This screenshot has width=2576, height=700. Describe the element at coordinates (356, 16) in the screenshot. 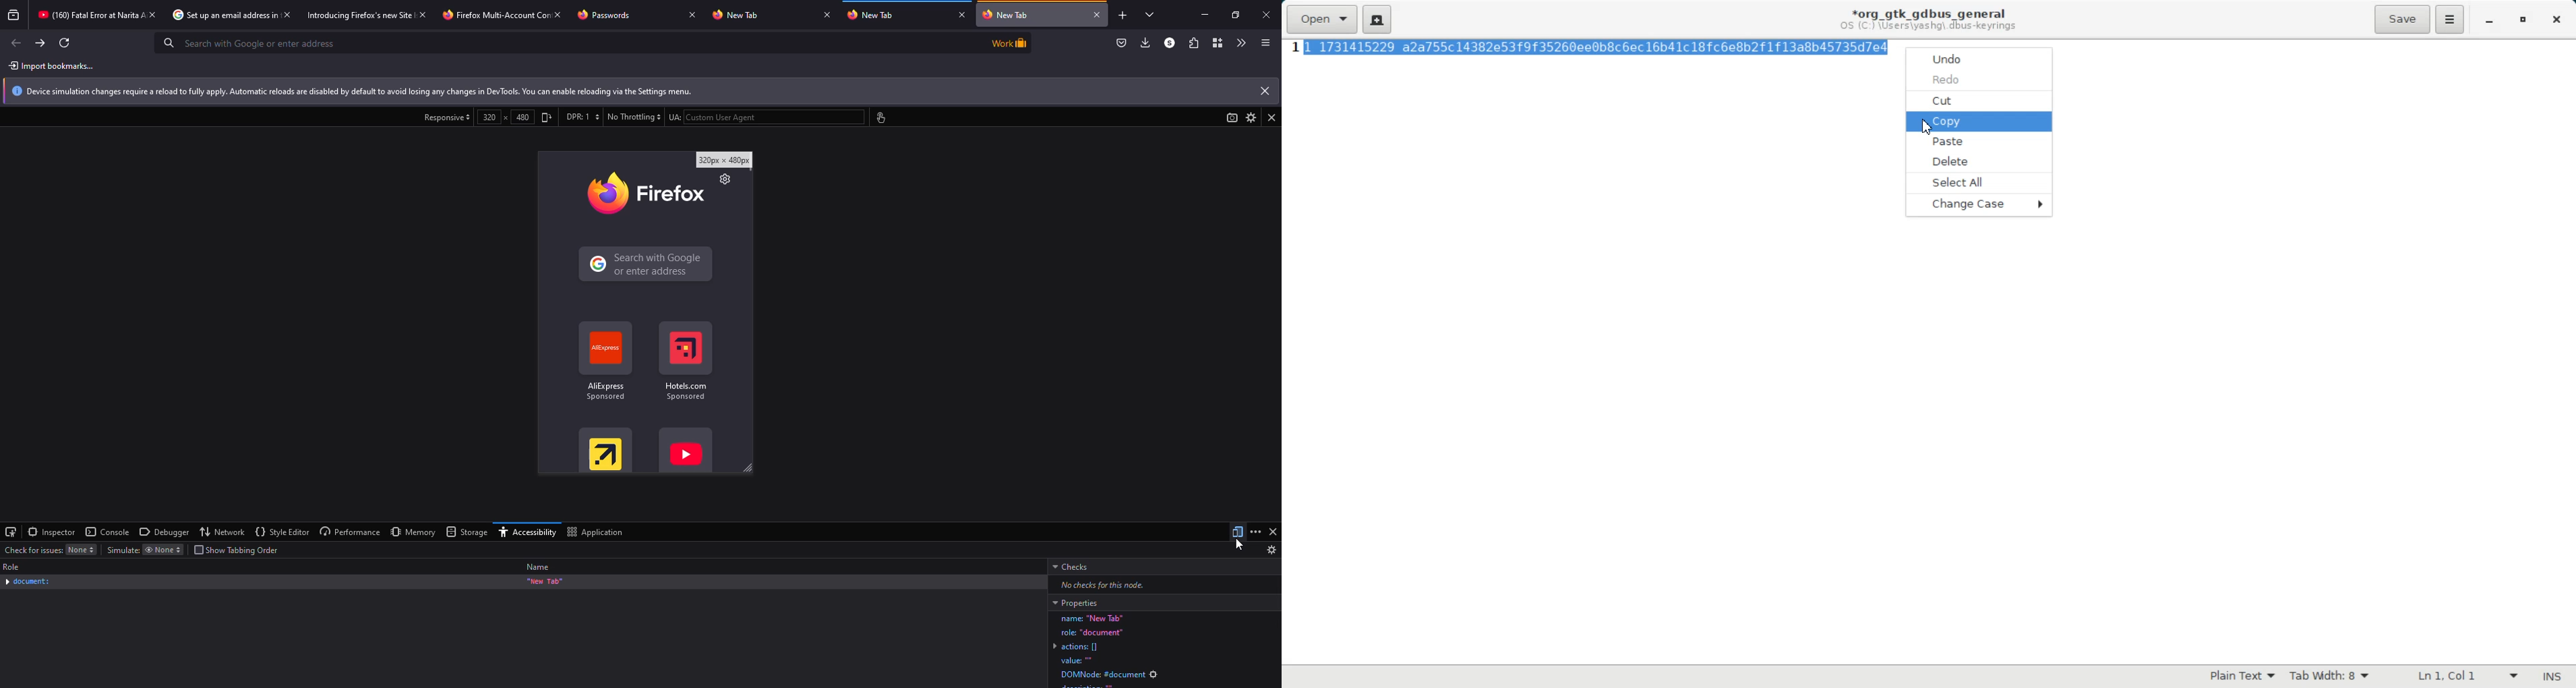

I see `tab` at that location.